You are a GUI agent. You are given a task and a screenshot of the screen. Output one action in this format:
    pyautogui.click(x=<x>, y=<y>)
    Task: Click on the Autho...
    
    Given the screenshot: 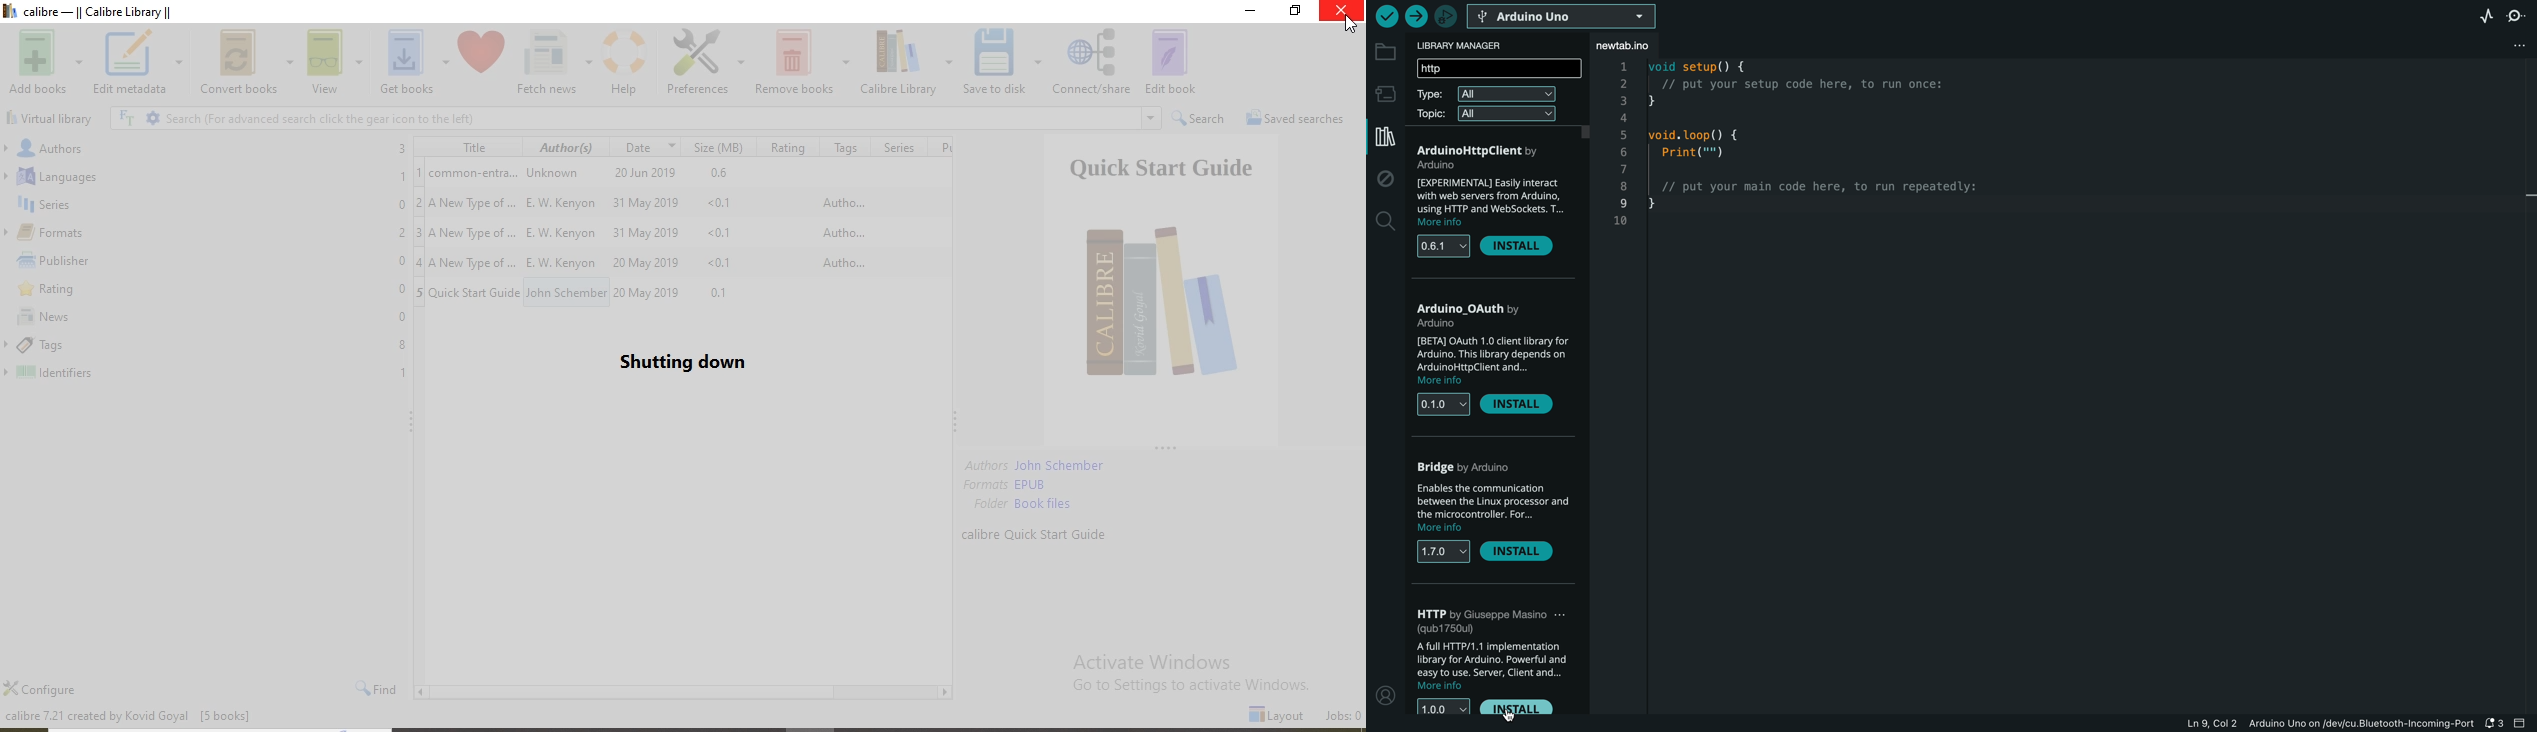 What is the action you would take?
    pyautogui.click(x=841, y=263)
    